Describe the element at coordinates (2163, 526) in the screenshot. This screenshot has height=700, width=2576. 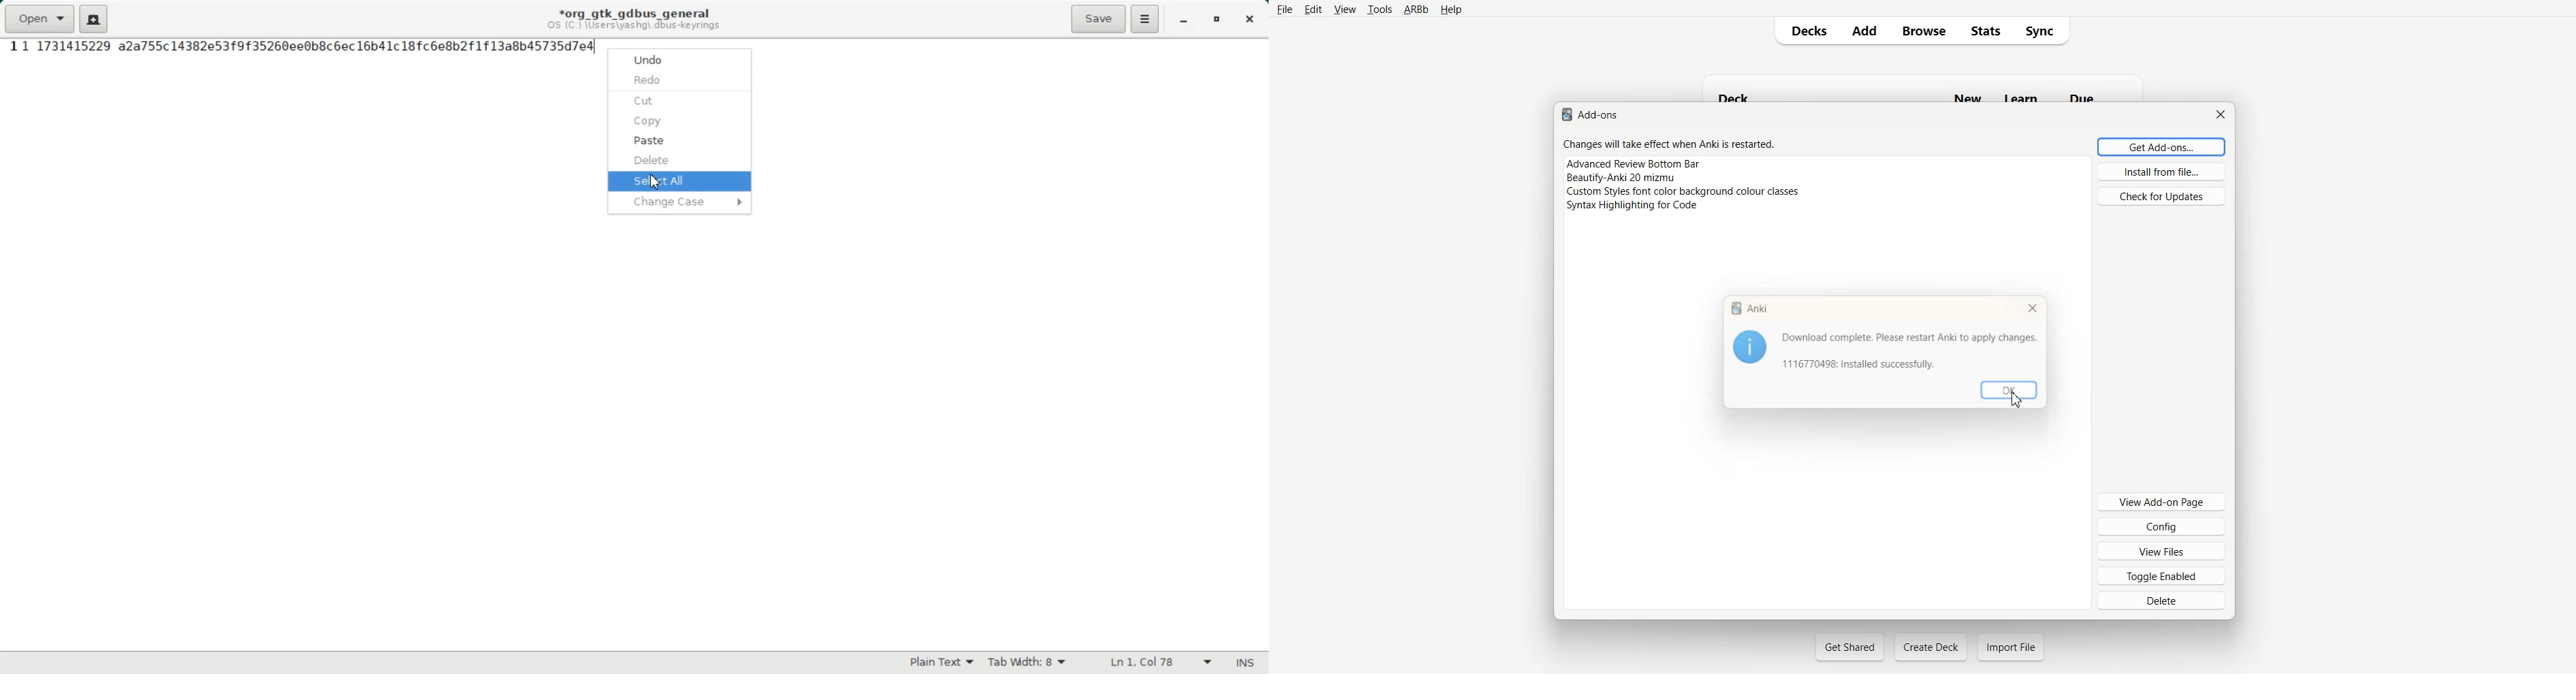
I see `Config` at that location.